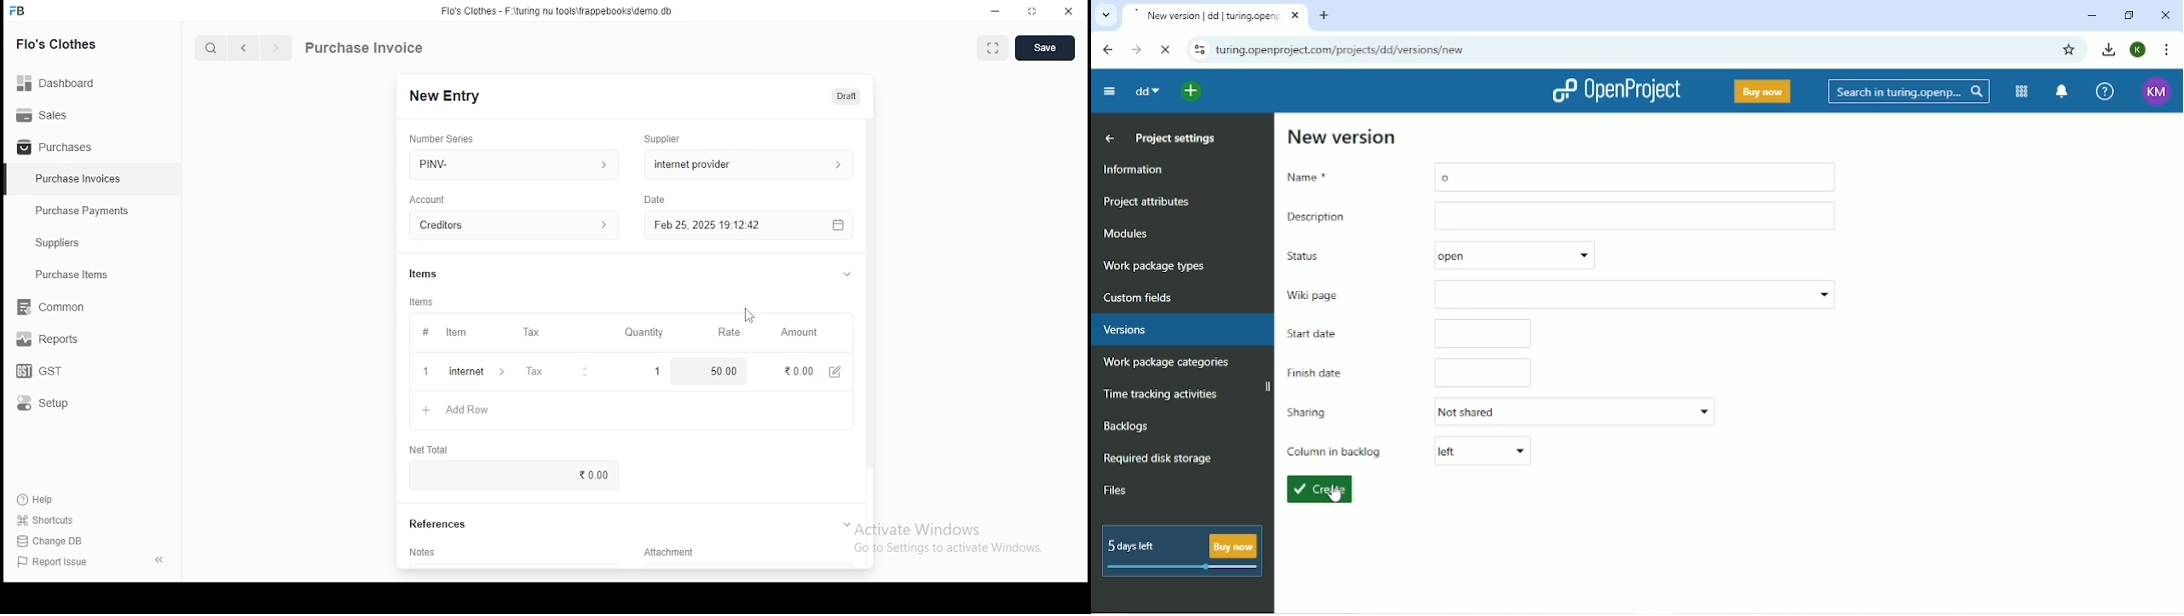 The width and height of the screenshot is (2184, 616). What do you see at coordinates (652, 371) in the screenshot?
I see `1` at bounding box center [652, 371].